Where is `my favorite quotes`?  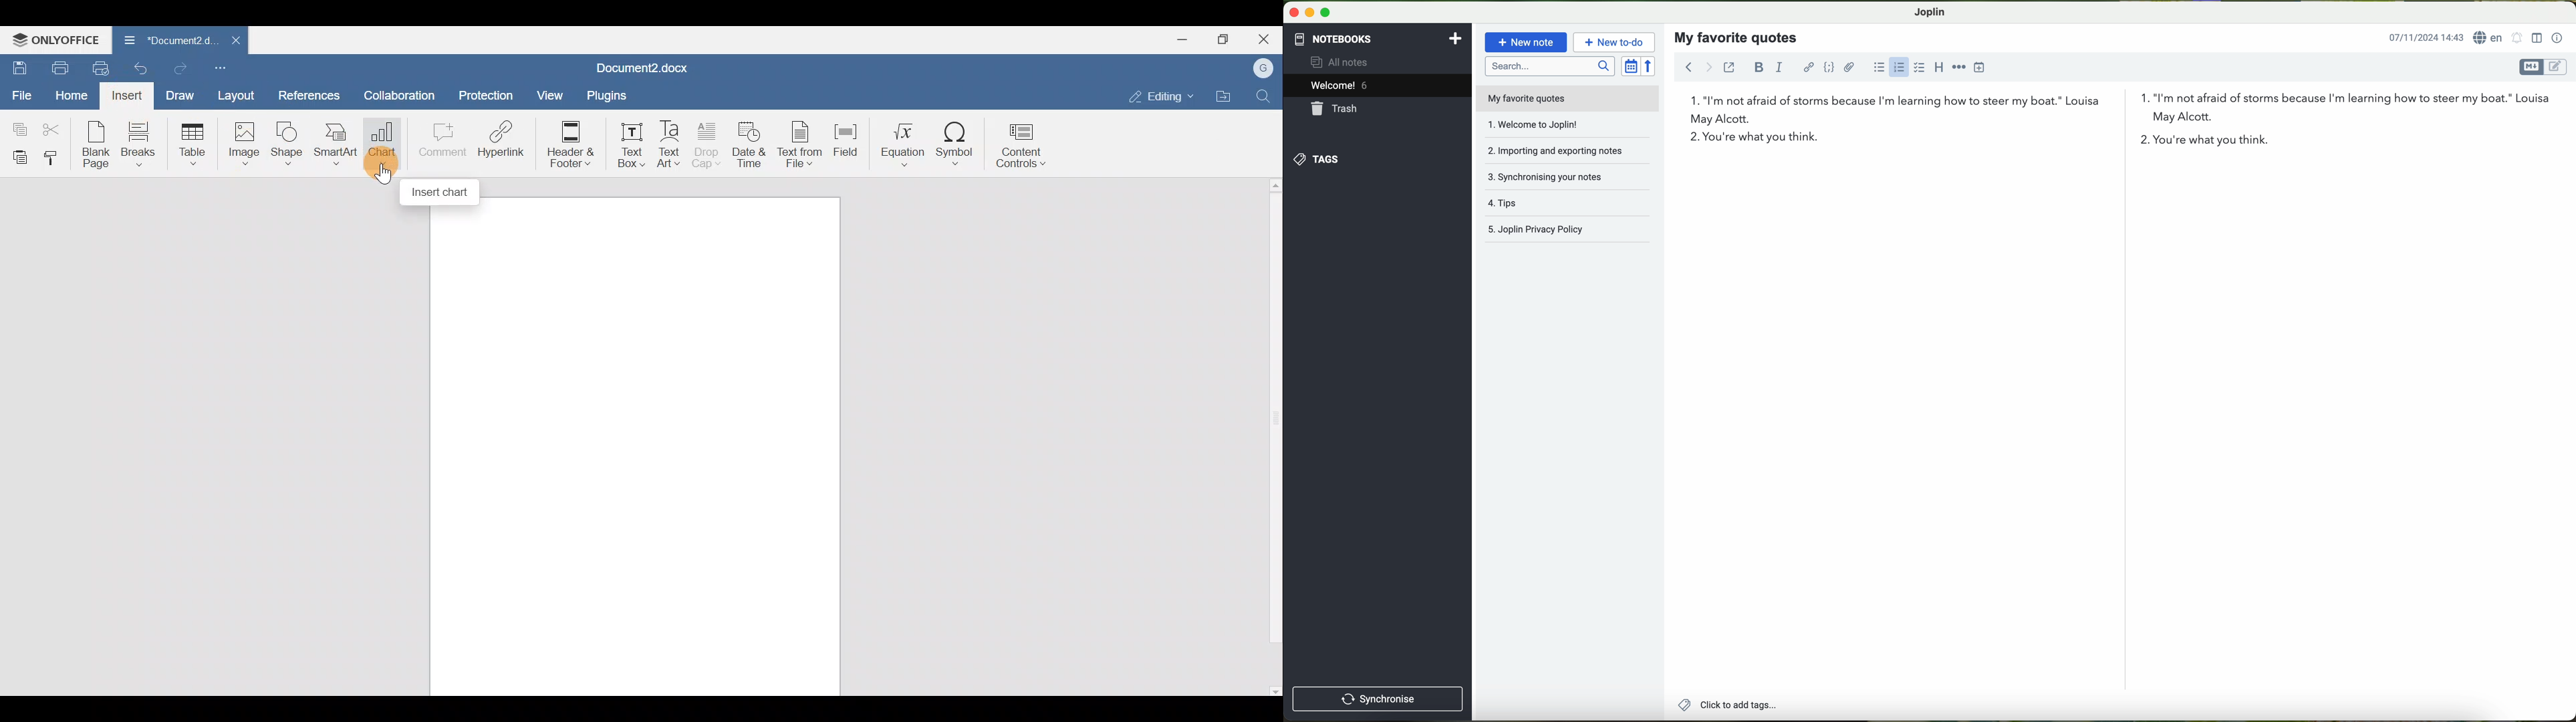 my favorite quotes is located at coordinates (1737, 37).